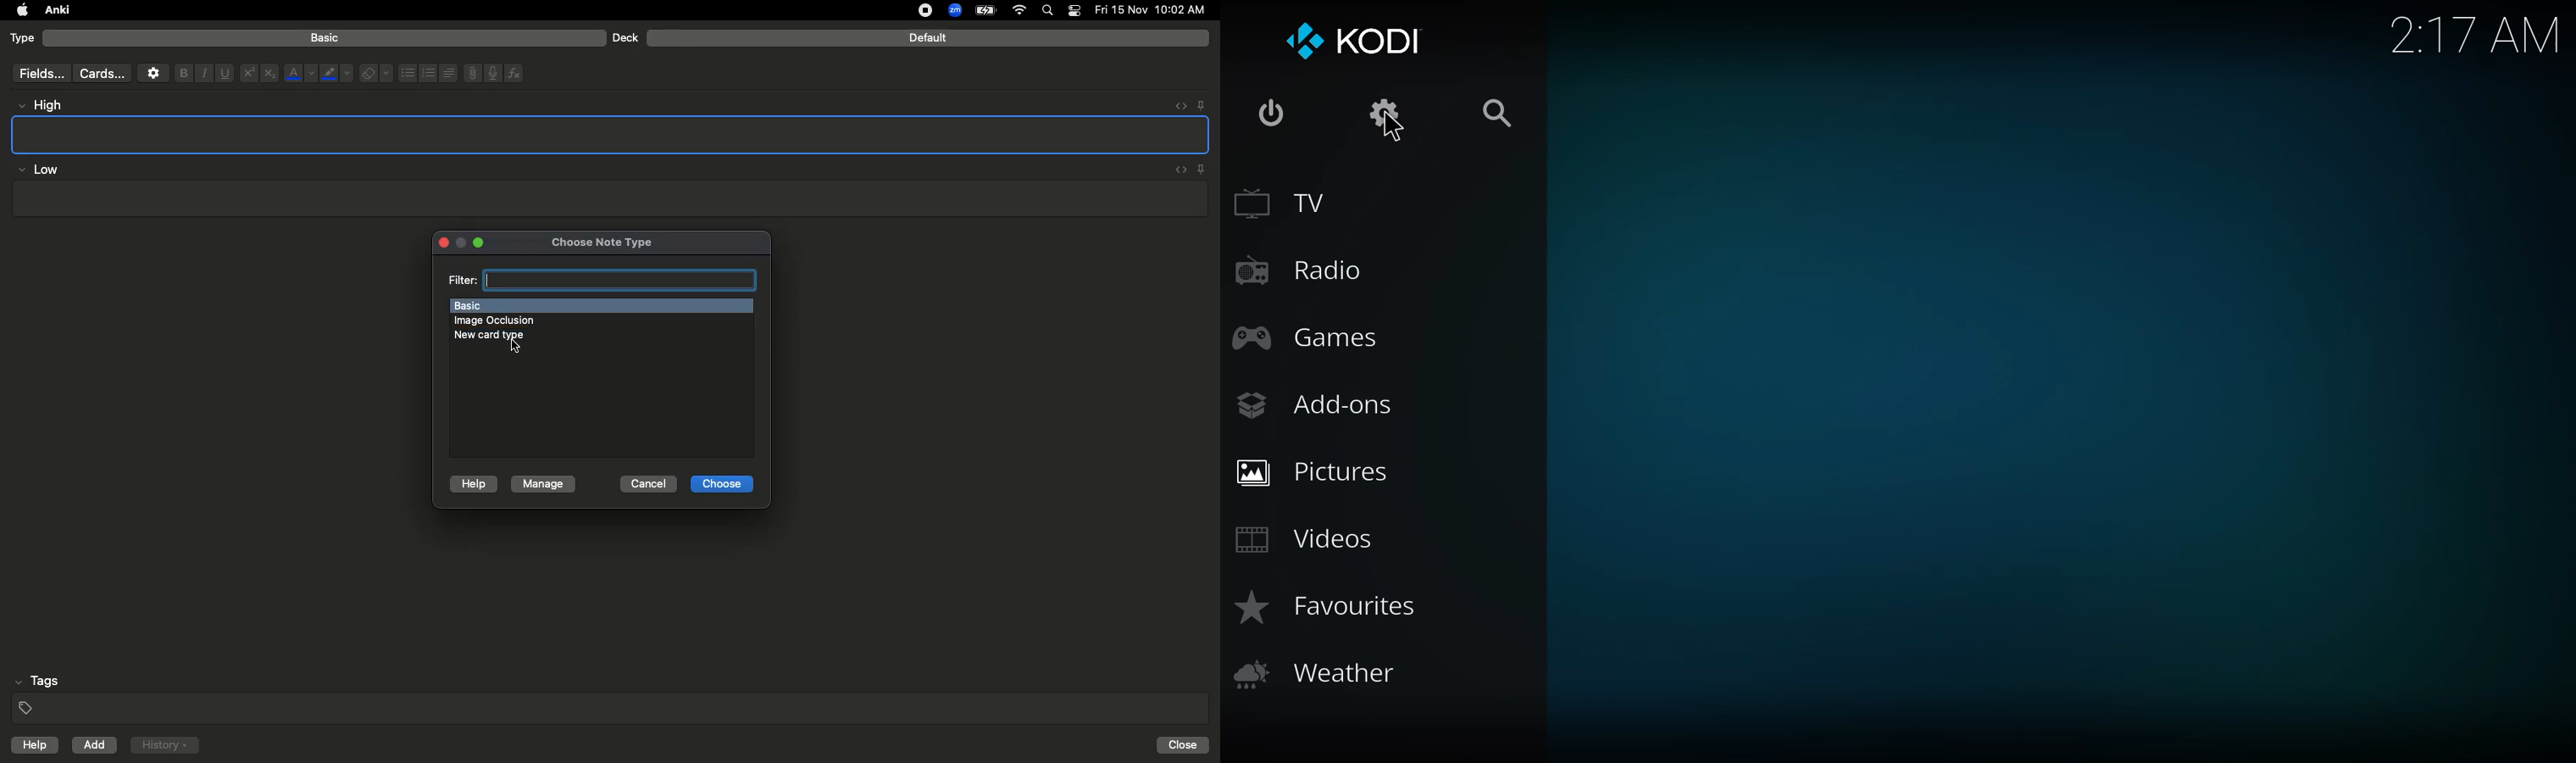  I want to click on Embed, so click(1177, 170).